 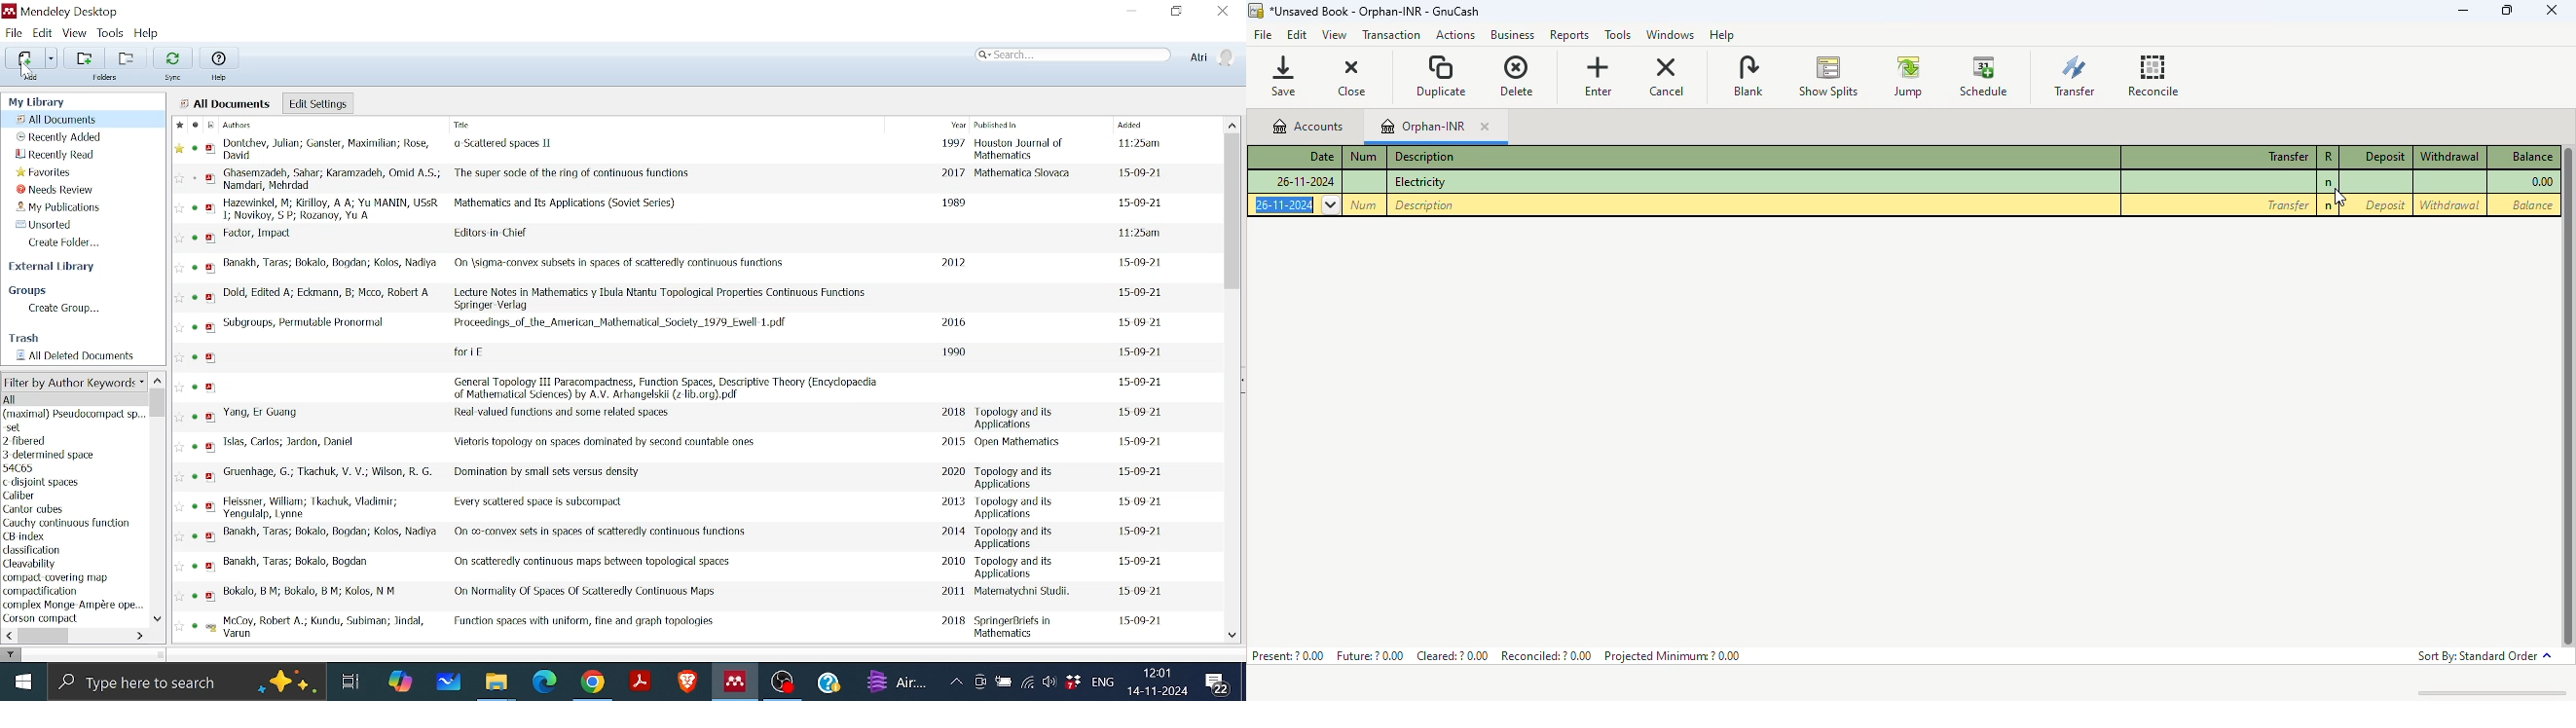 I want to click on Edit settings, so click(x=315, y=101).